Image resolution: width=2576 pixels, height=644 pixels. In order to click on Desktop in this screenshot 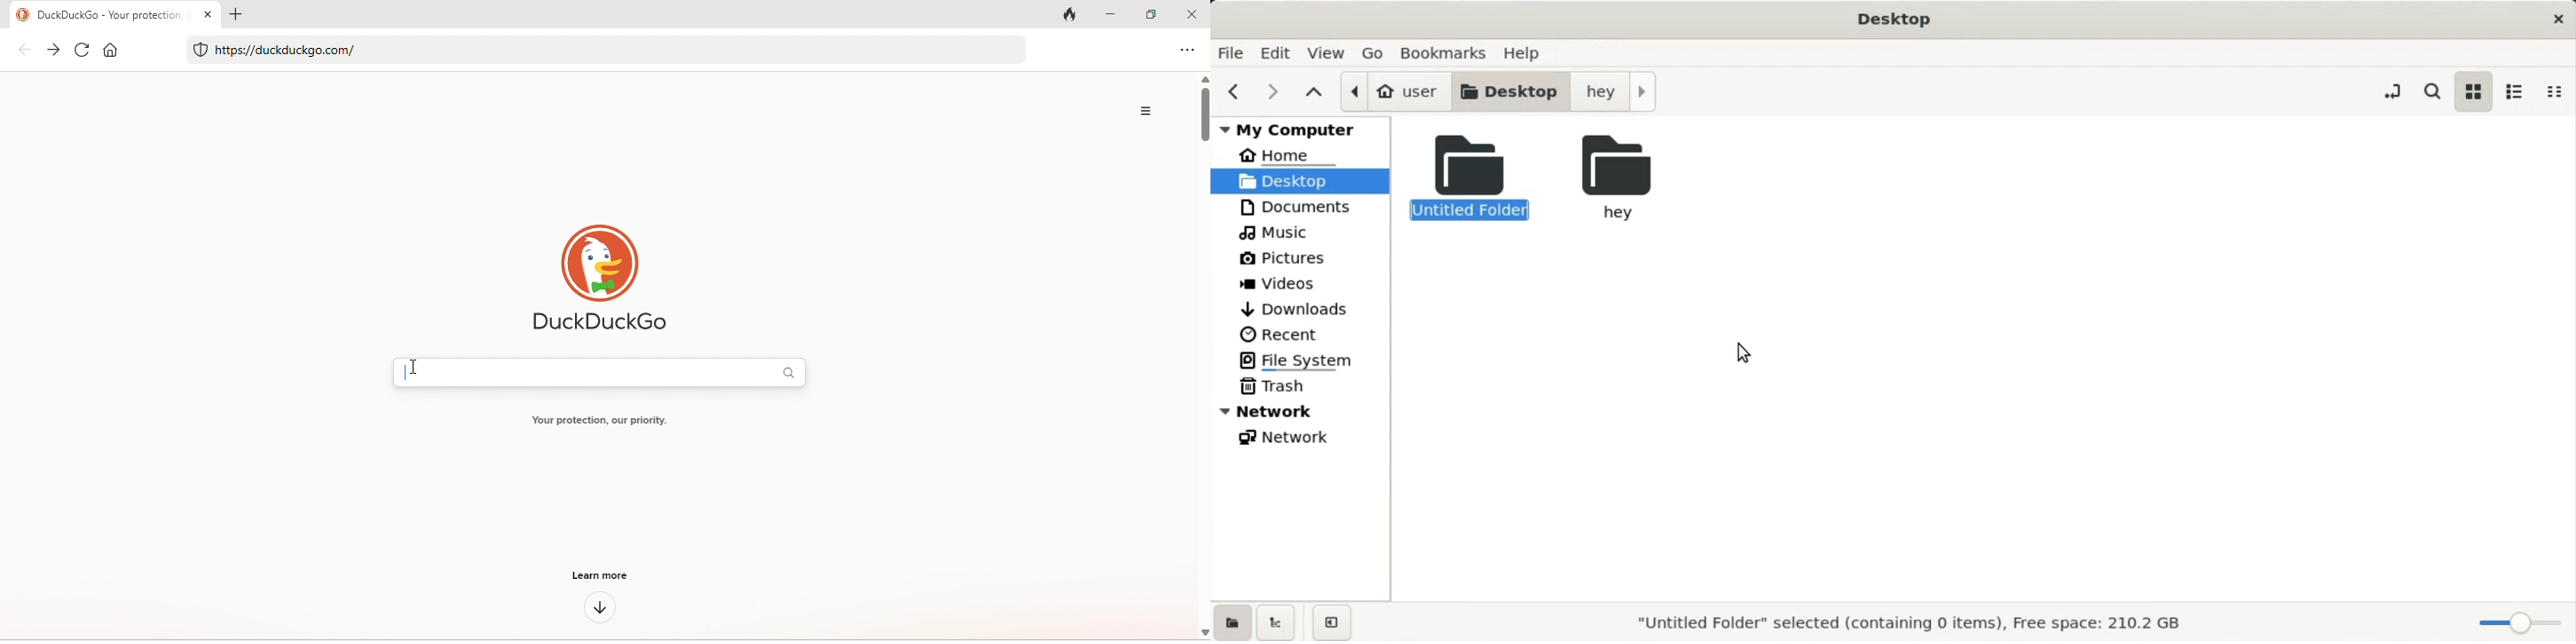, I will do `click(1914, 22)`.